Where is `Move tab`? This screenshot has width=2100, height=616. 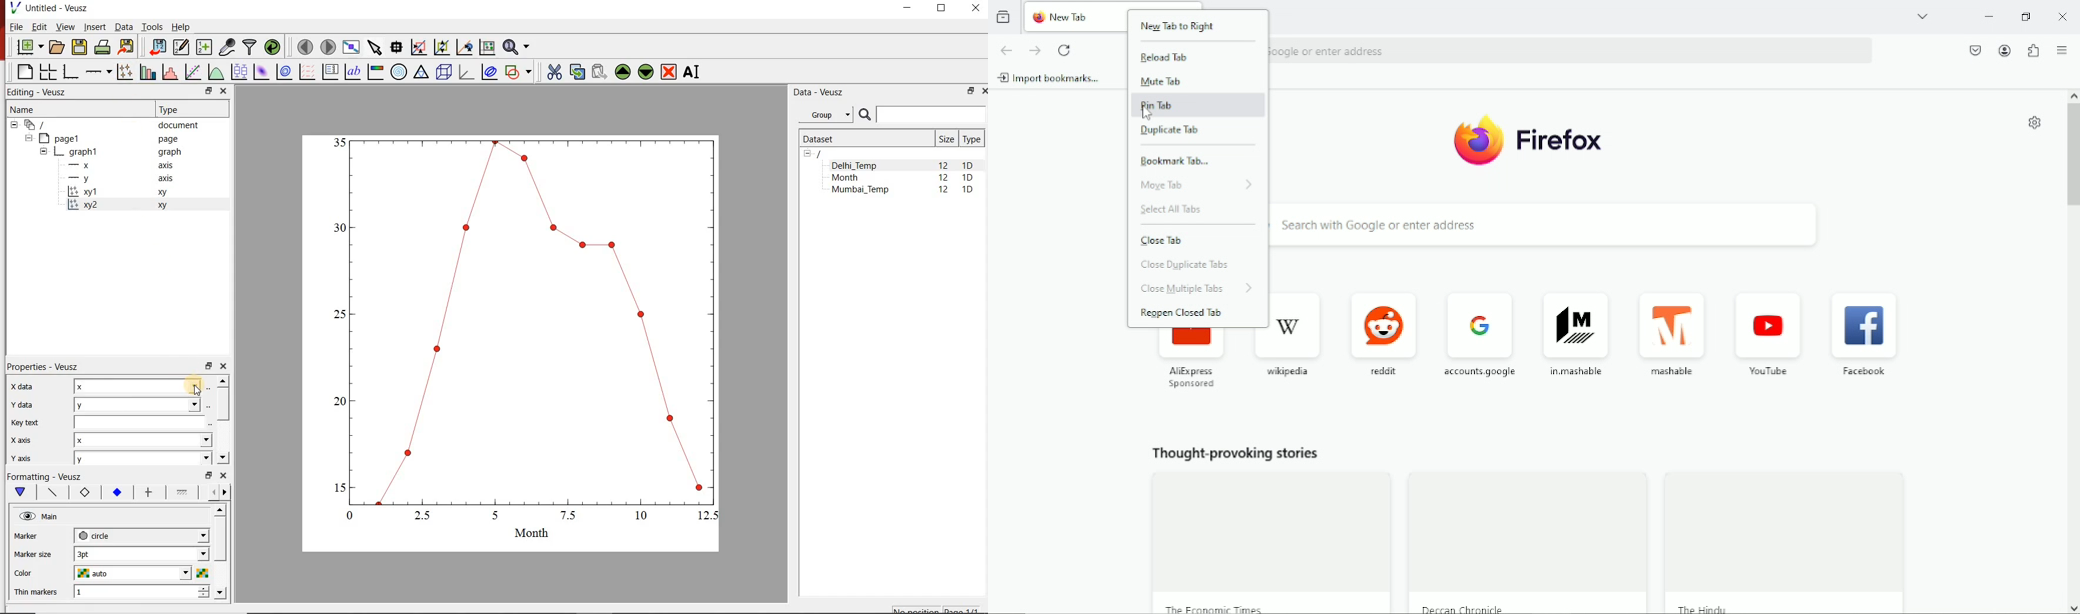 Move tab is located at coordinates (1199, 186).